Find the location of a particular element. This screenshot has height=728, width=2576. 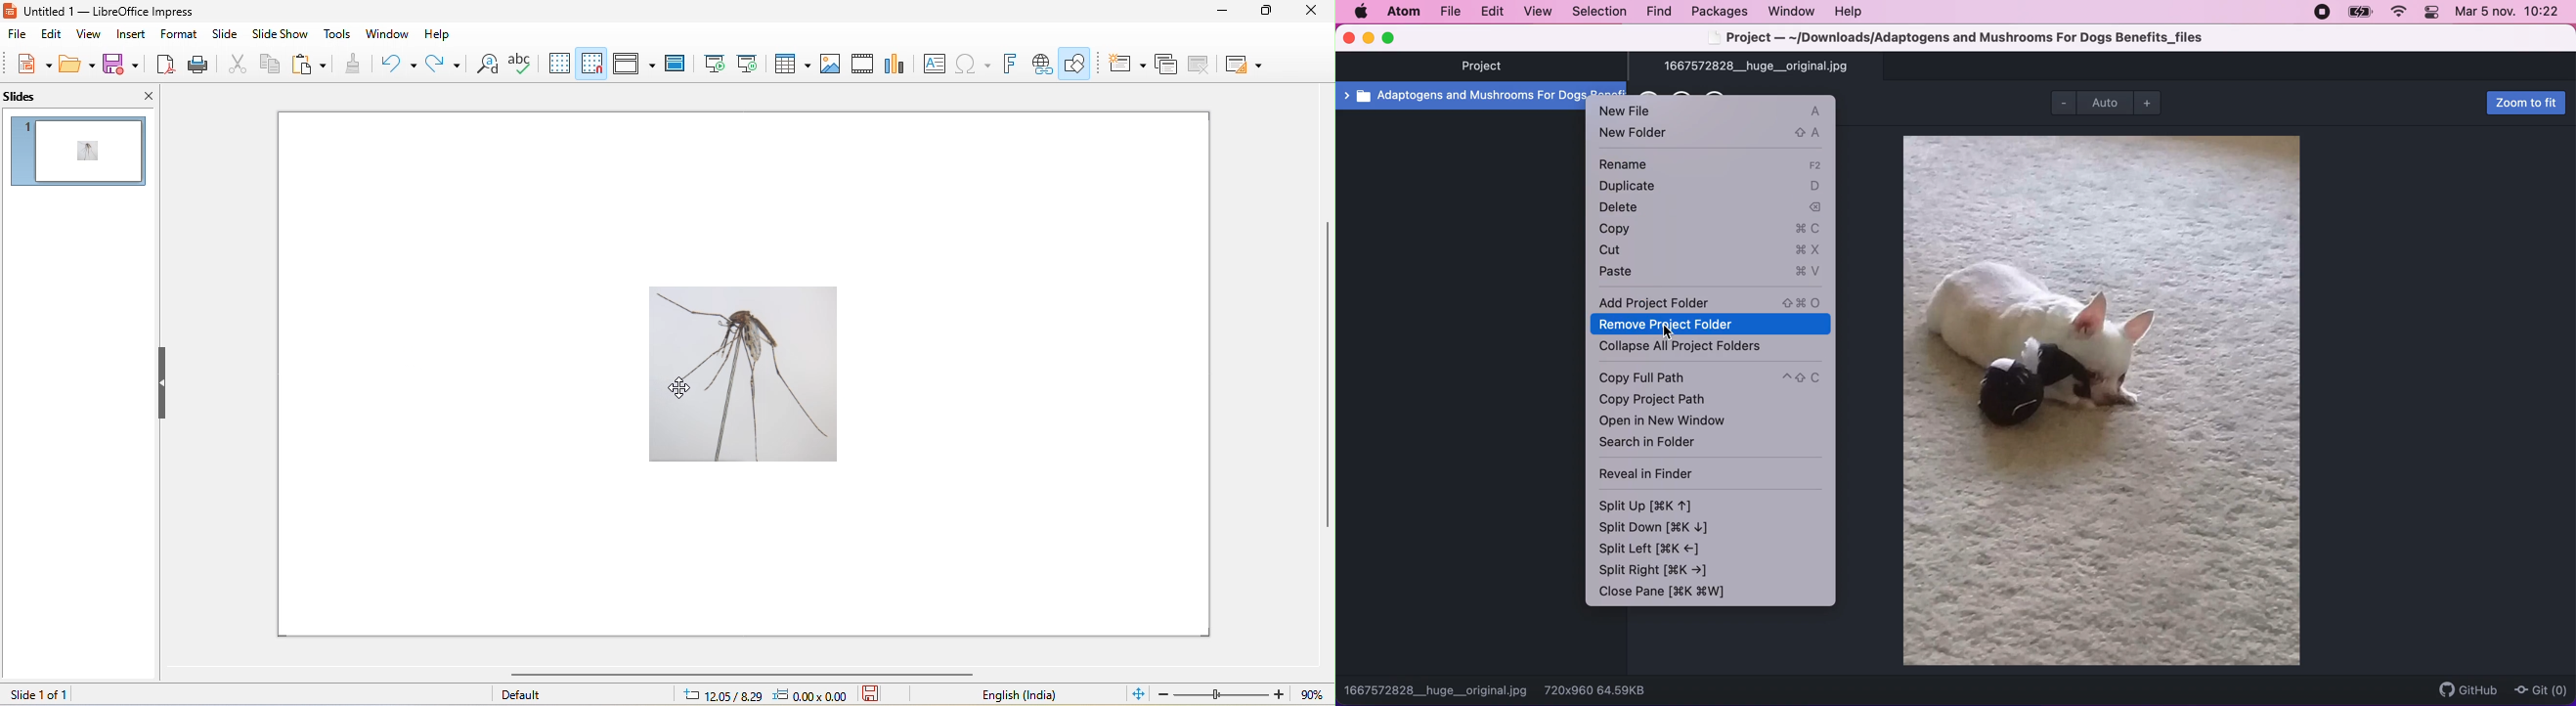

atom is located at coordinates (1403, 11).